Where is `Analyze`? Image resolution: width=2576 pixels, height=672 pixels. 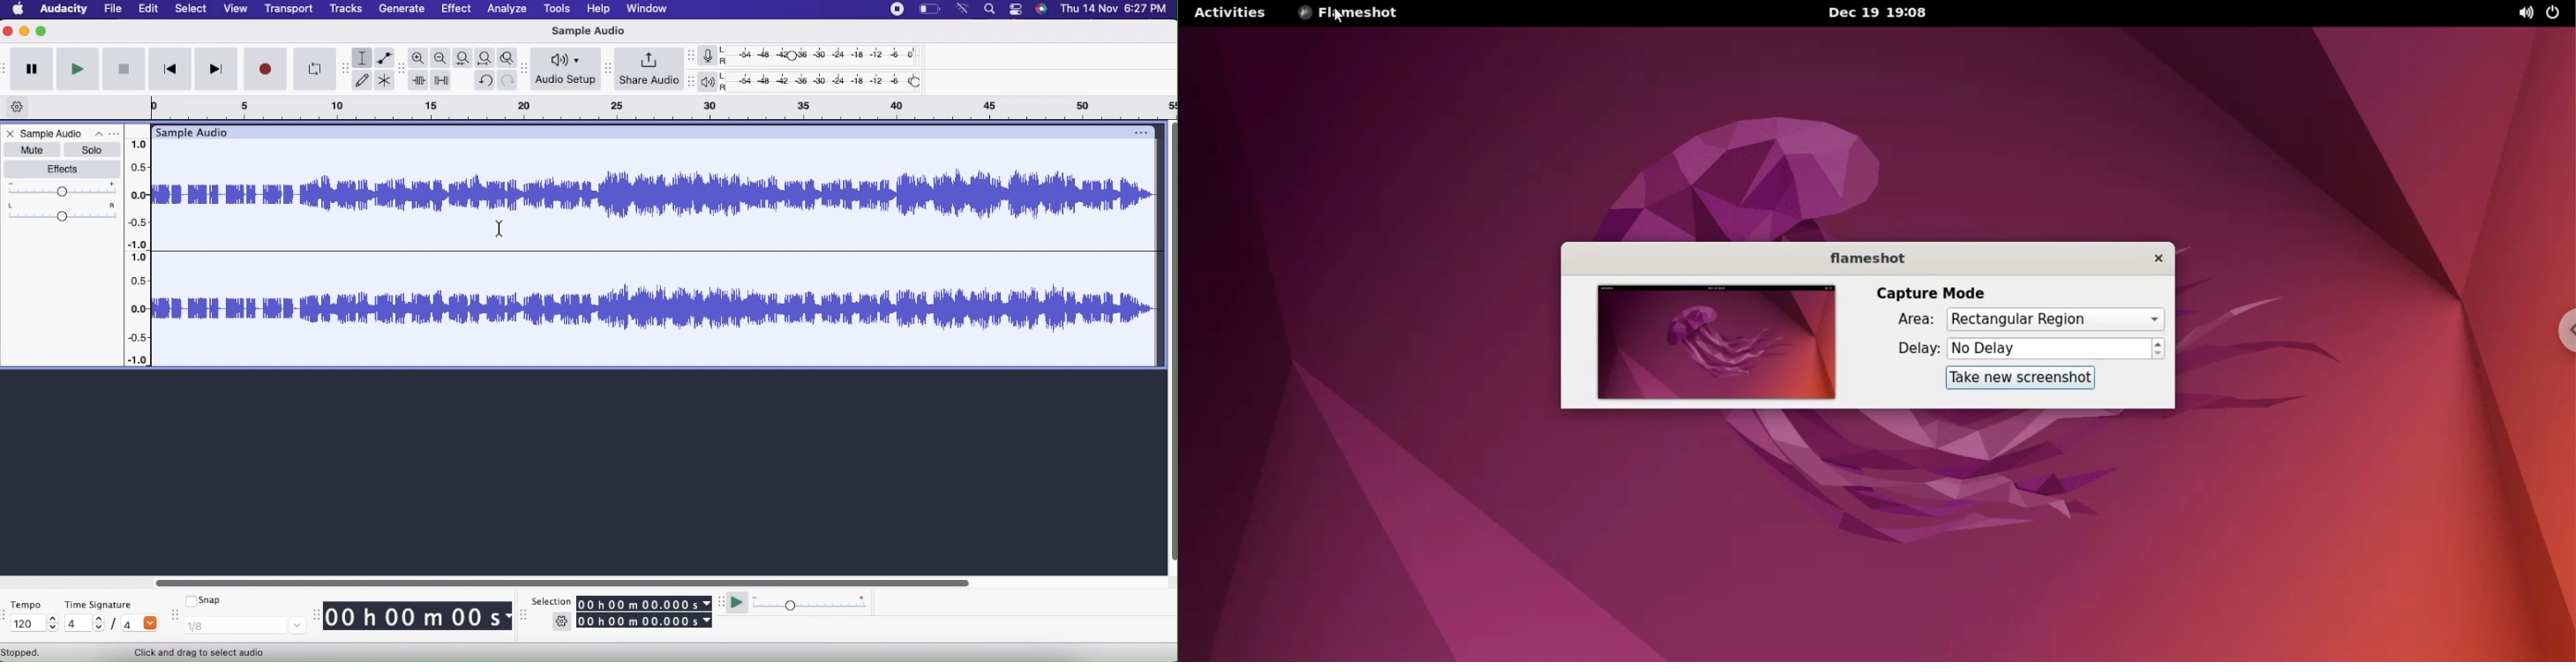 Analyze is located at coordinates (507, 10).